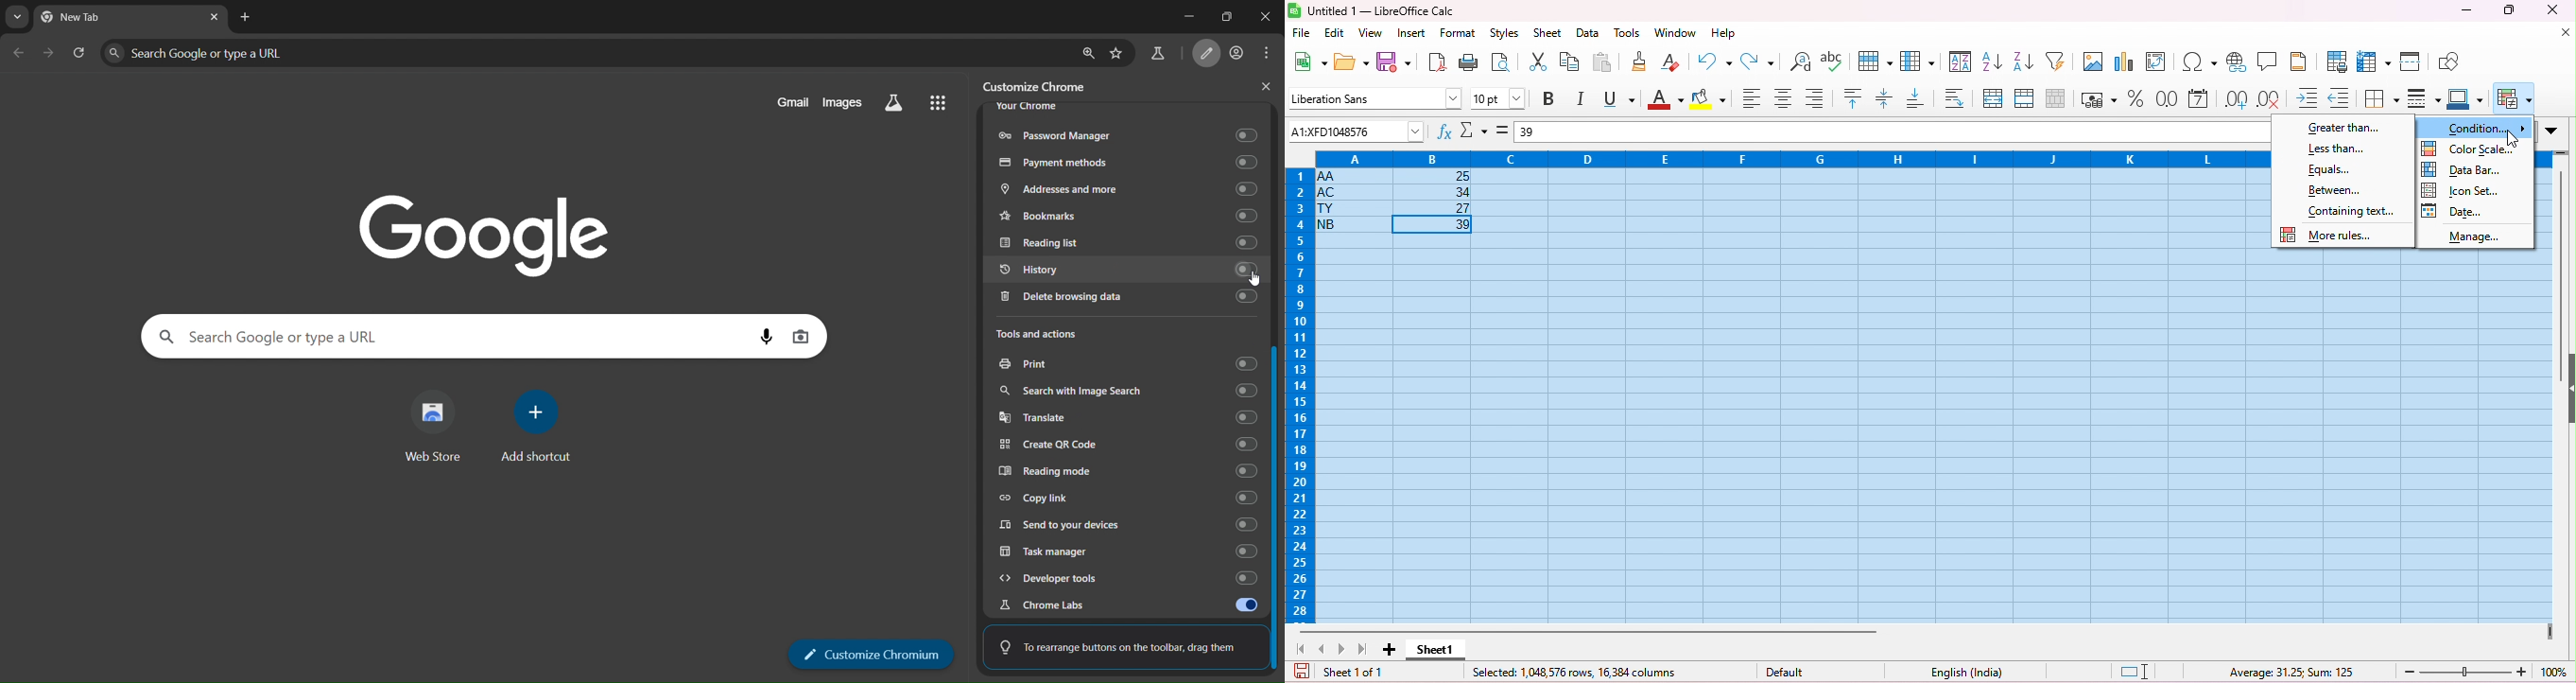 Image resolution: width=2576 pixels, height=700 pixels. I want to click on menu, so click(1270, 53).